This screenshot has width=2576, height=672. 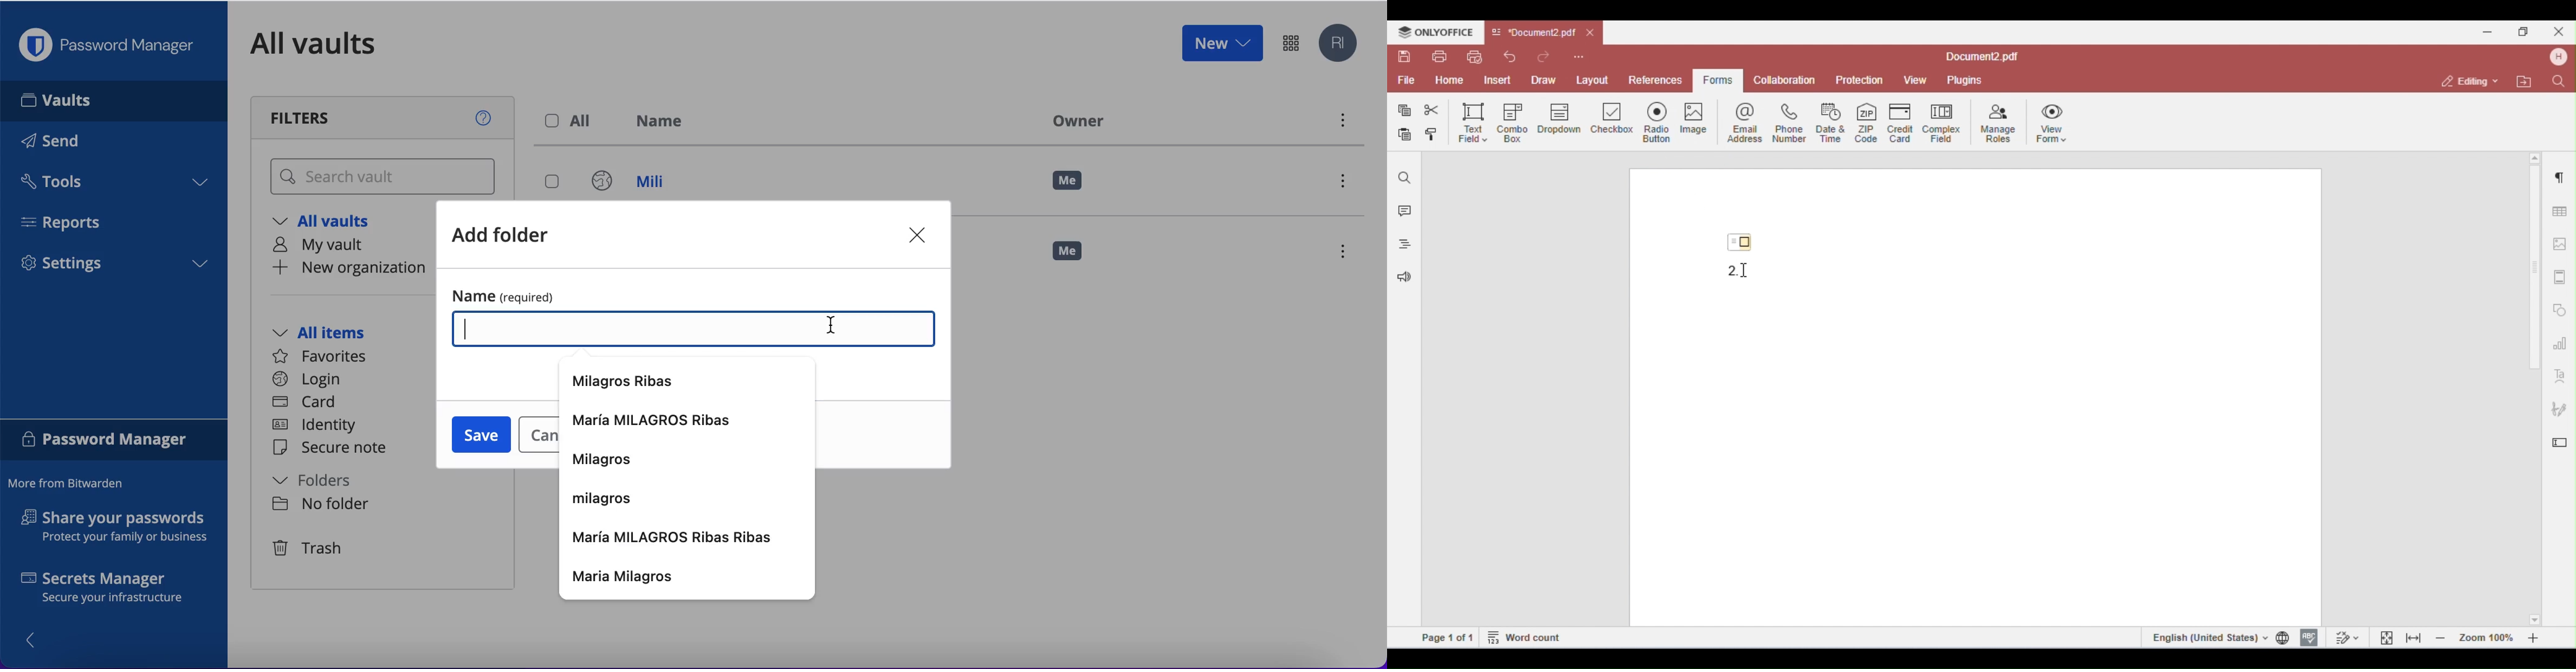 I want to click on all vaults, so click(x=330, y=43).